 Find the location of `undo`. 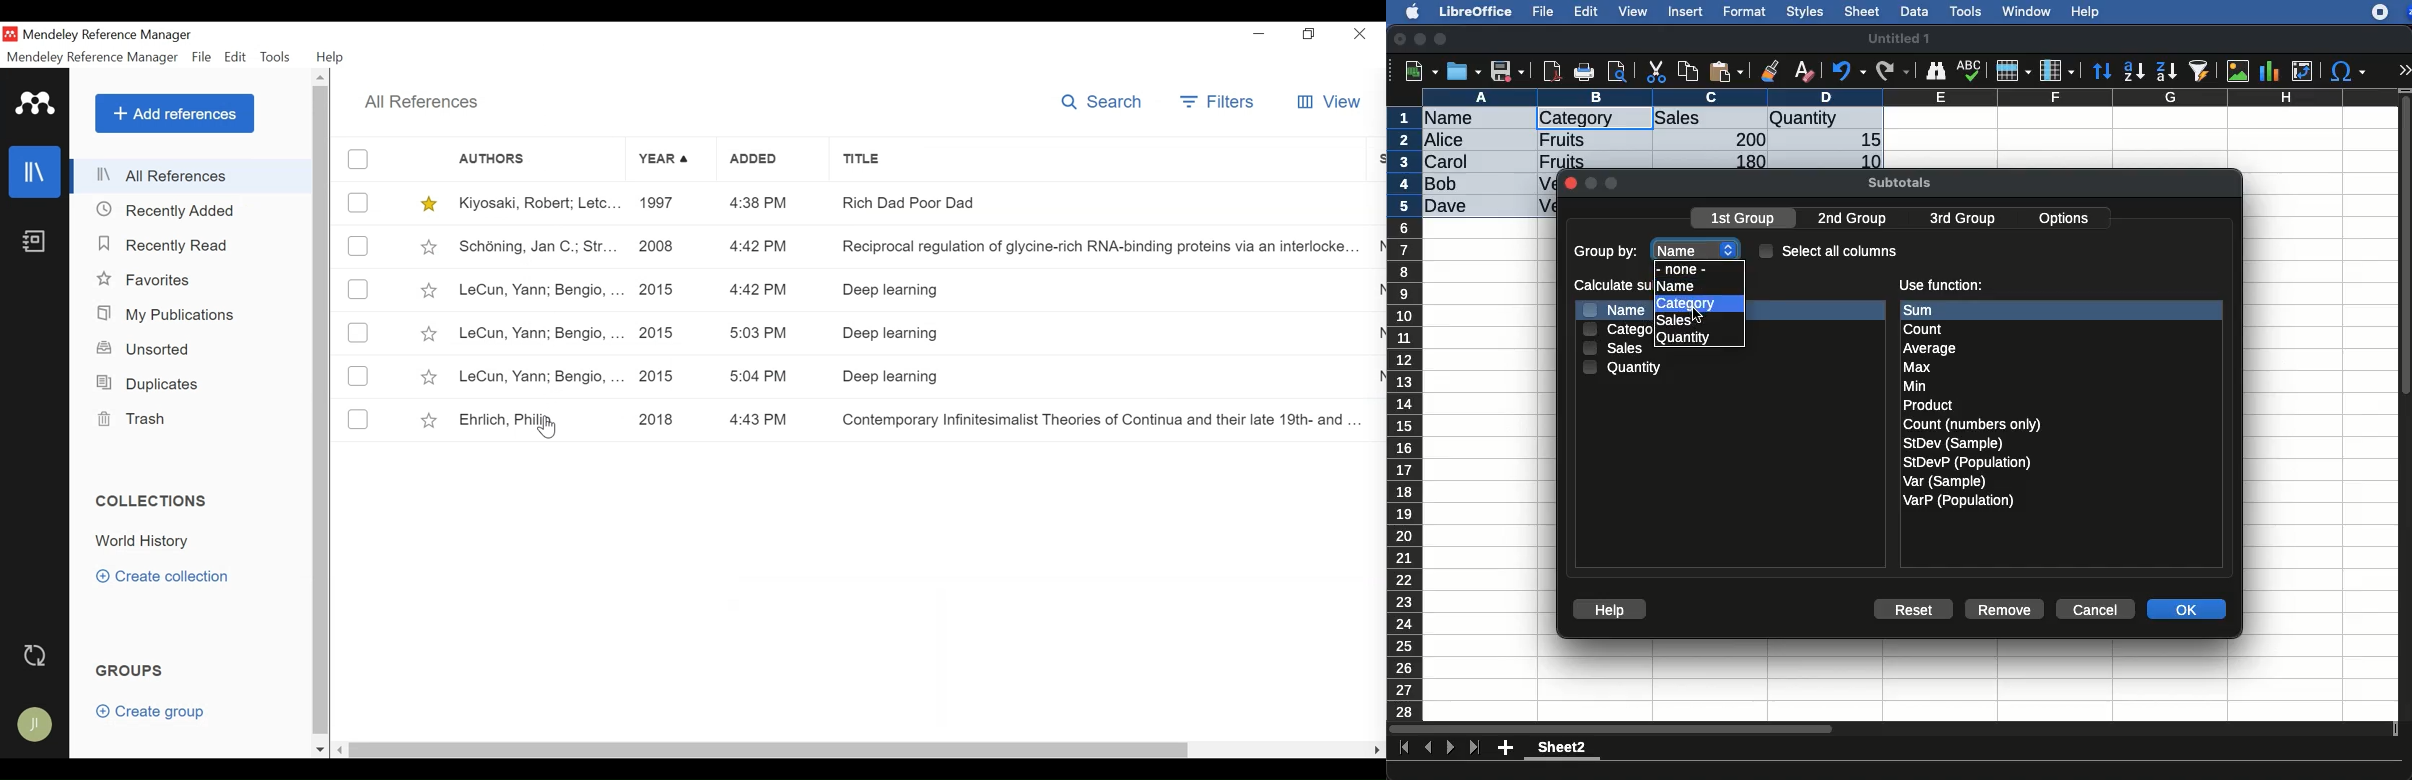

undo is located at coordinates (1849, 71).